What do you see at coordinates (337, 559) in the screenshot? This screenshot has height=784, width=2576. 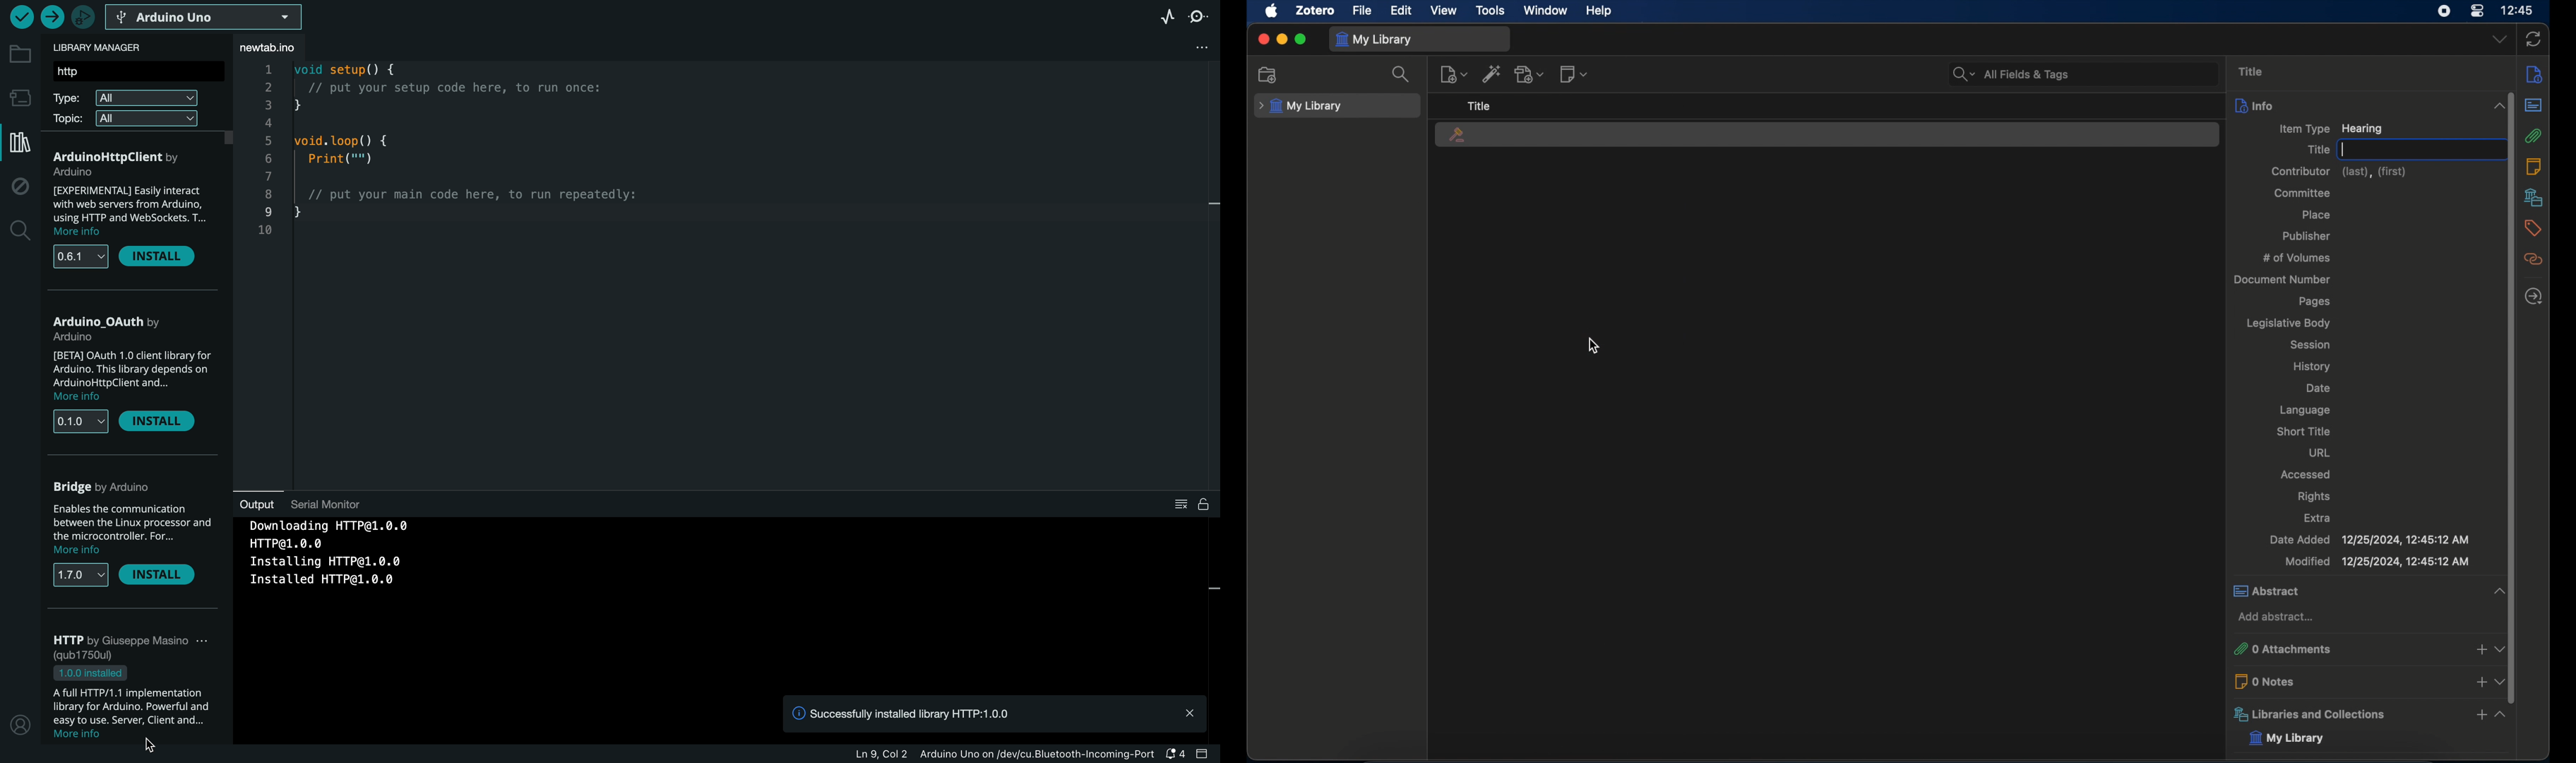 I see `downloading` at bounding box center [337, 559].